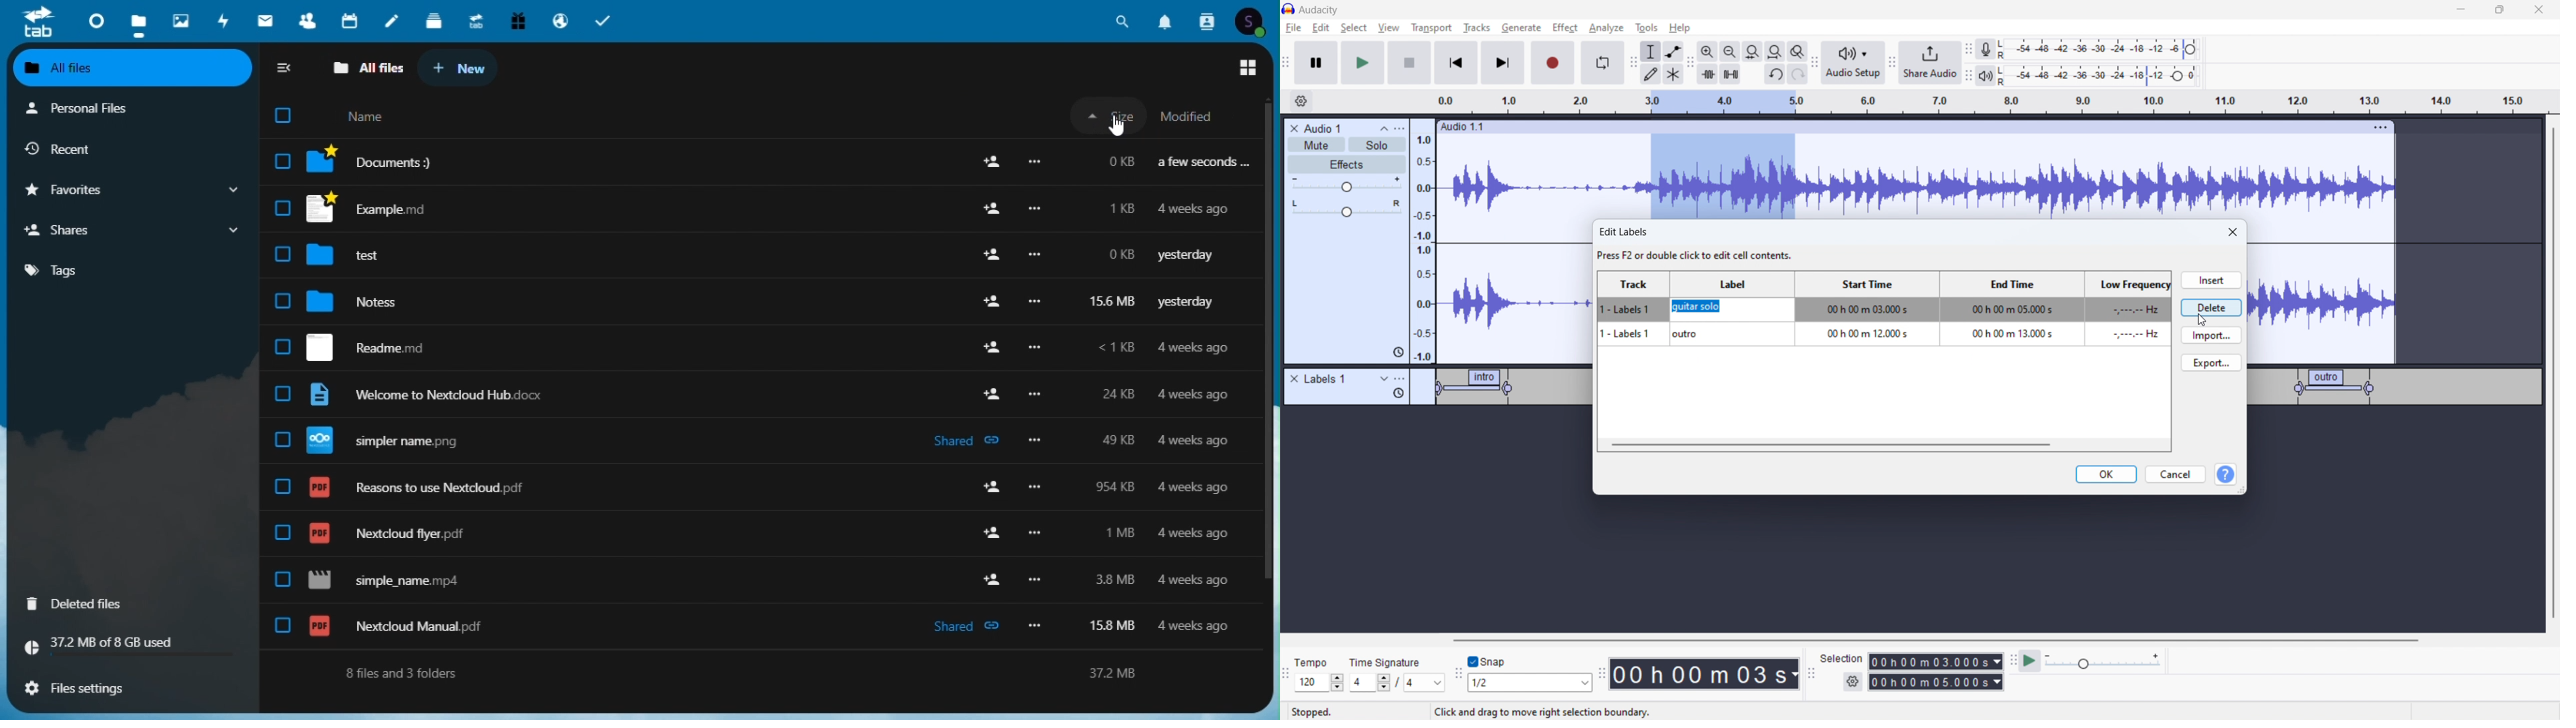  What do you see at coordinates (1969, 51) in the screenshot?
I see `recording meter toolbar` at bounding box center [1969, 51].